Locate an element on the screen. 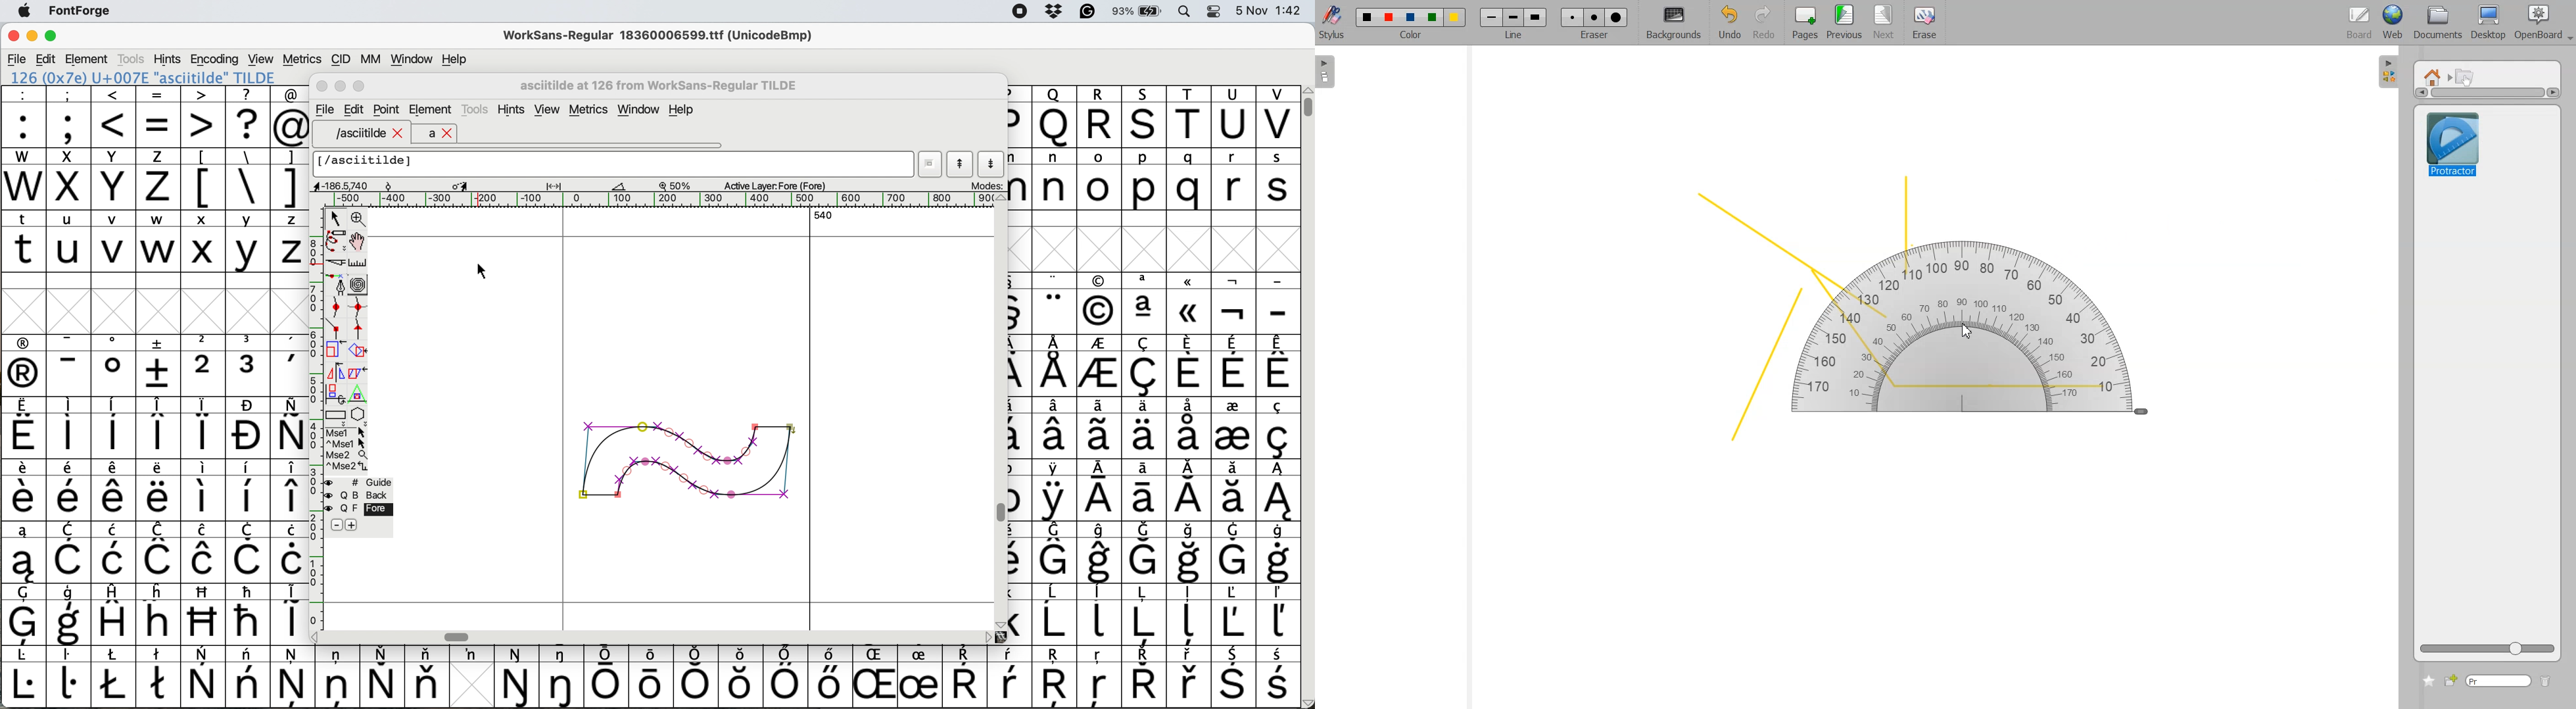 This screenshot has height=728, width=2576. symbol is located at coordinates (1100, 367).